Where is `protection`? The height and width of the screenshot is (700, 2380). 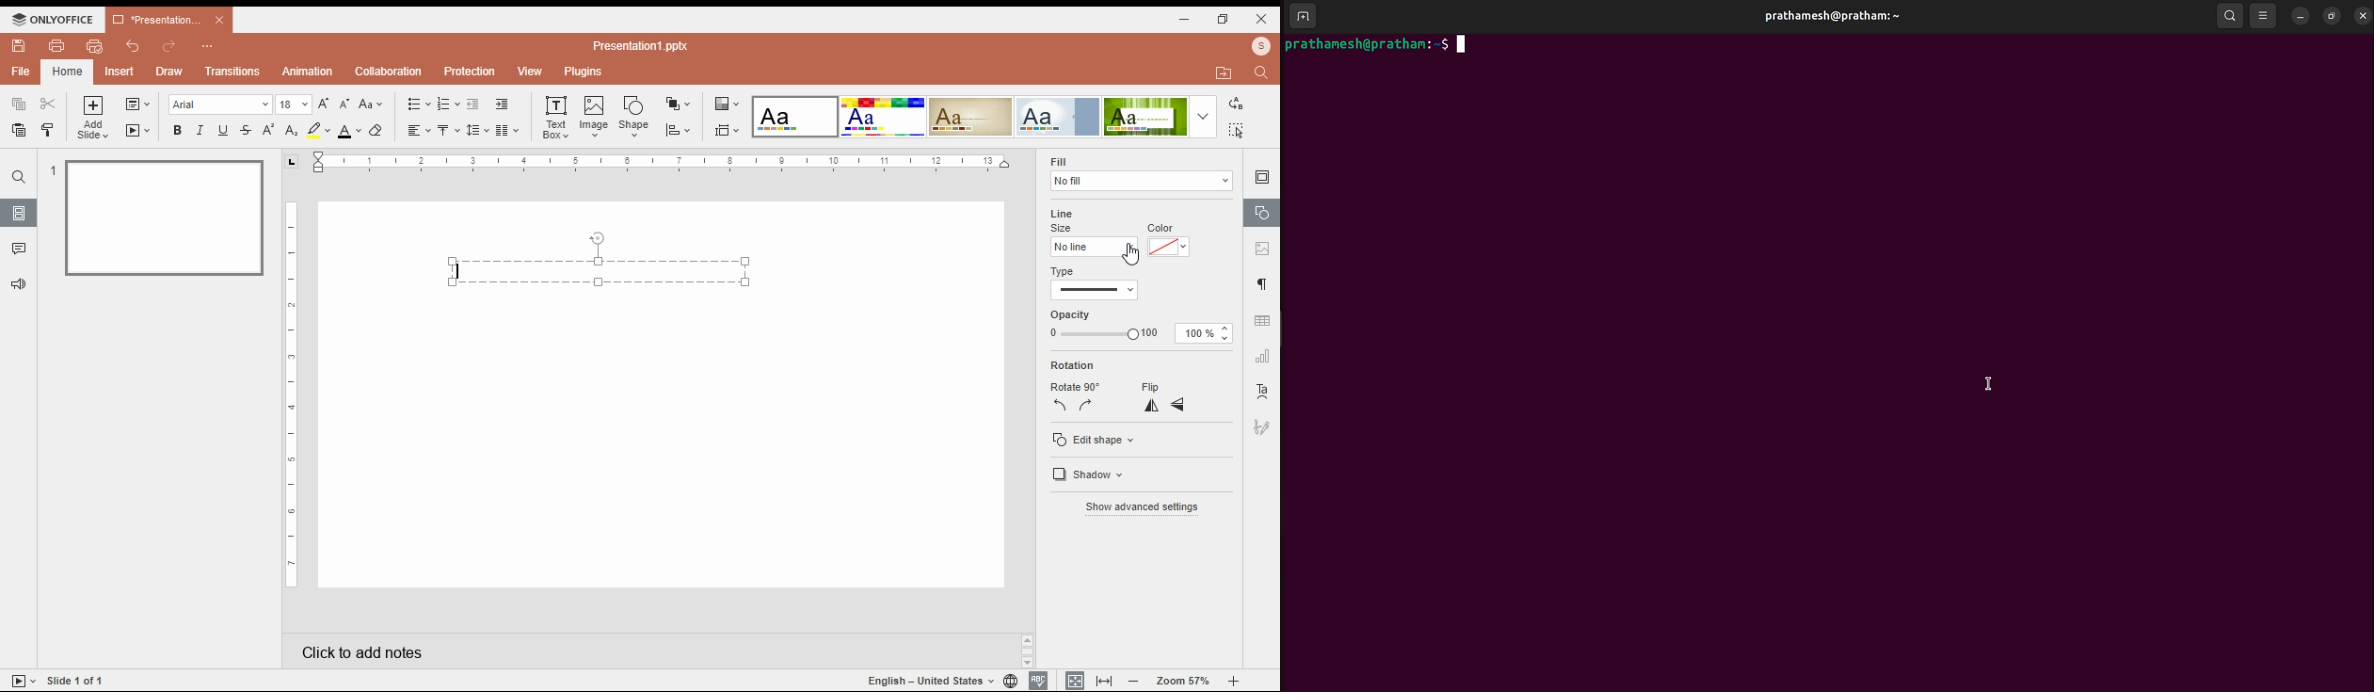
protection is located at coordinates (470, 70).